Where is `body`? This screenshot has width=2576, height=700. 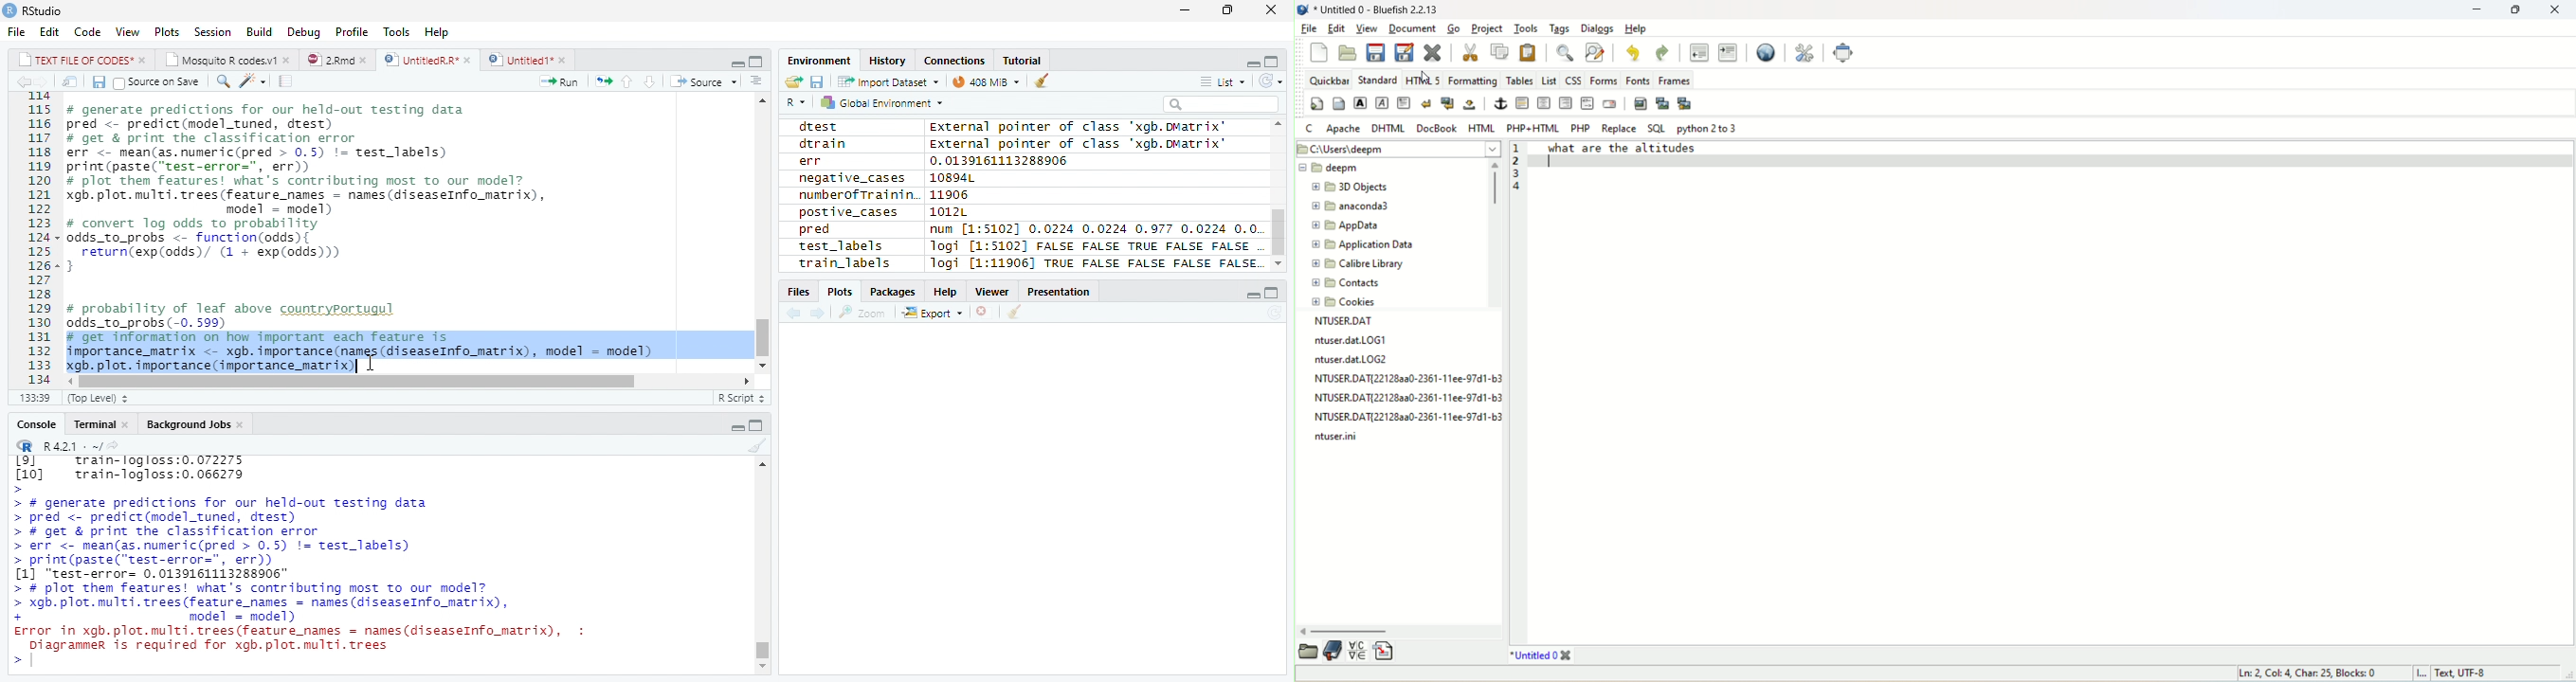
body is located at coordinates (1340, 105).